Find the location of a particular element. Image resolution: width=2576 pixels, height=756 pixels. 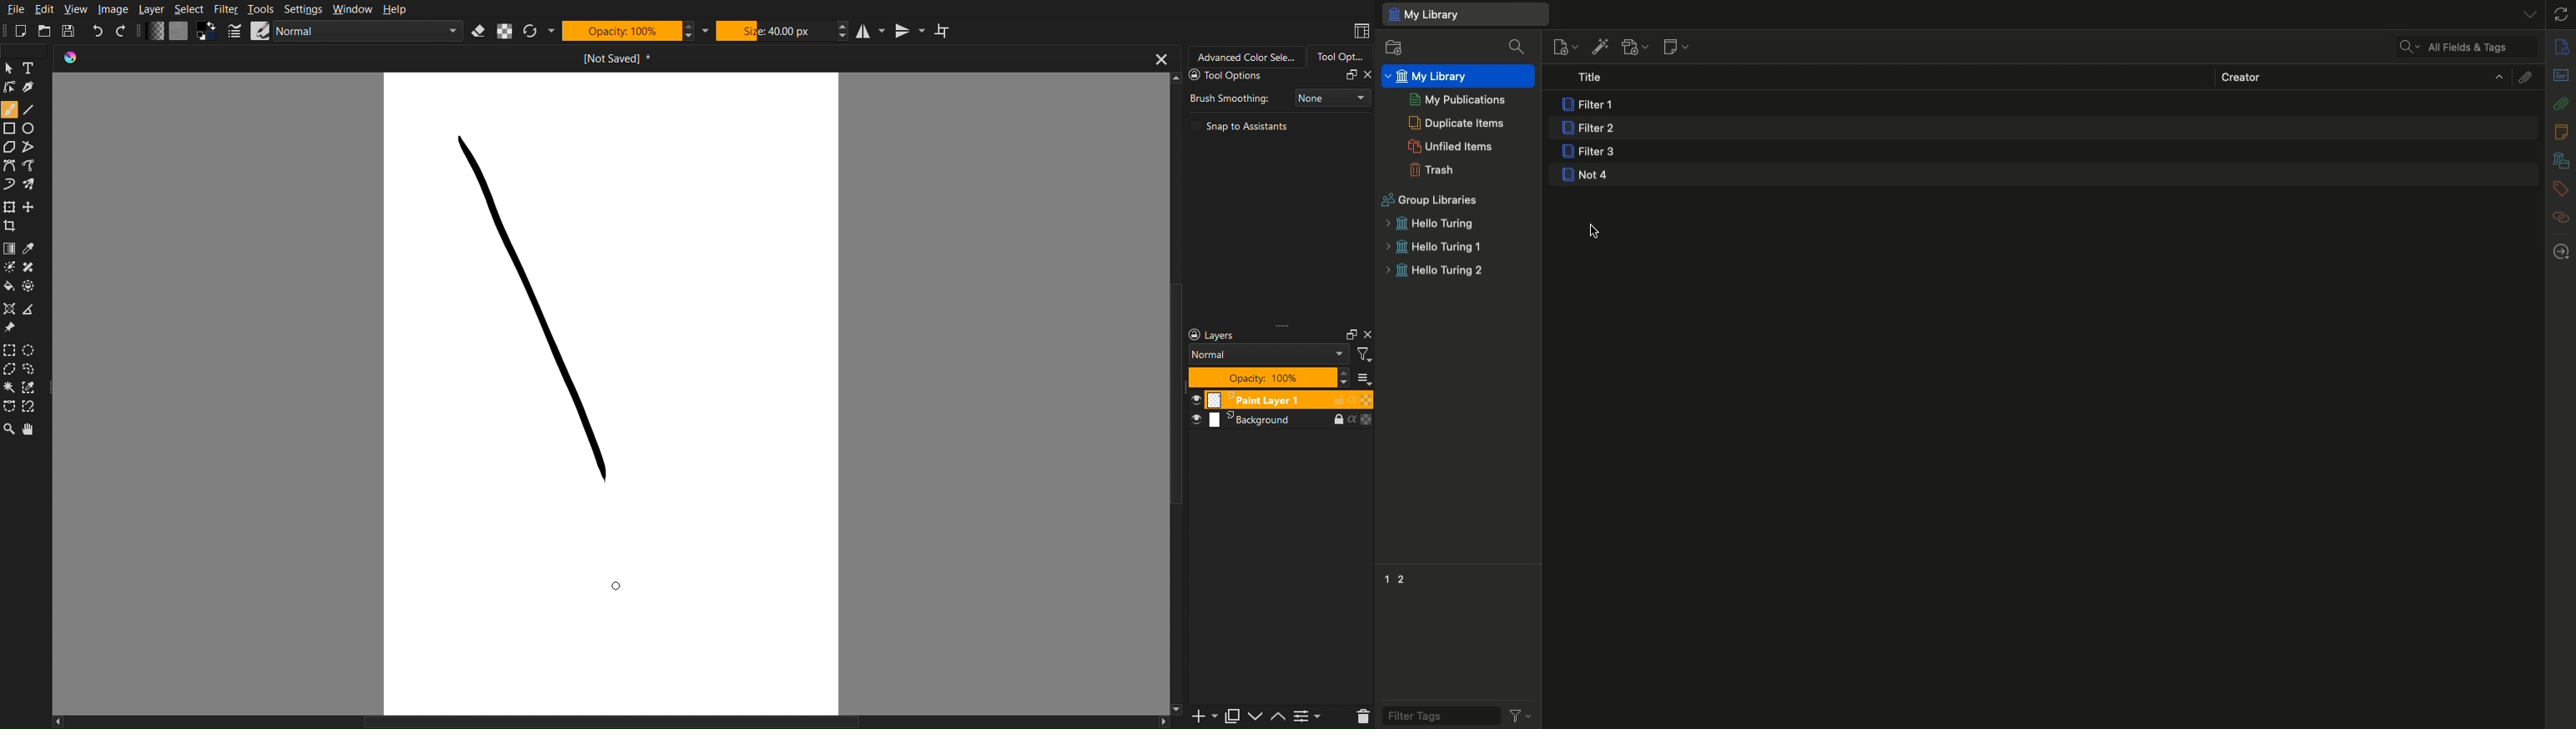

Creator is located at coordinates (2362, 76).